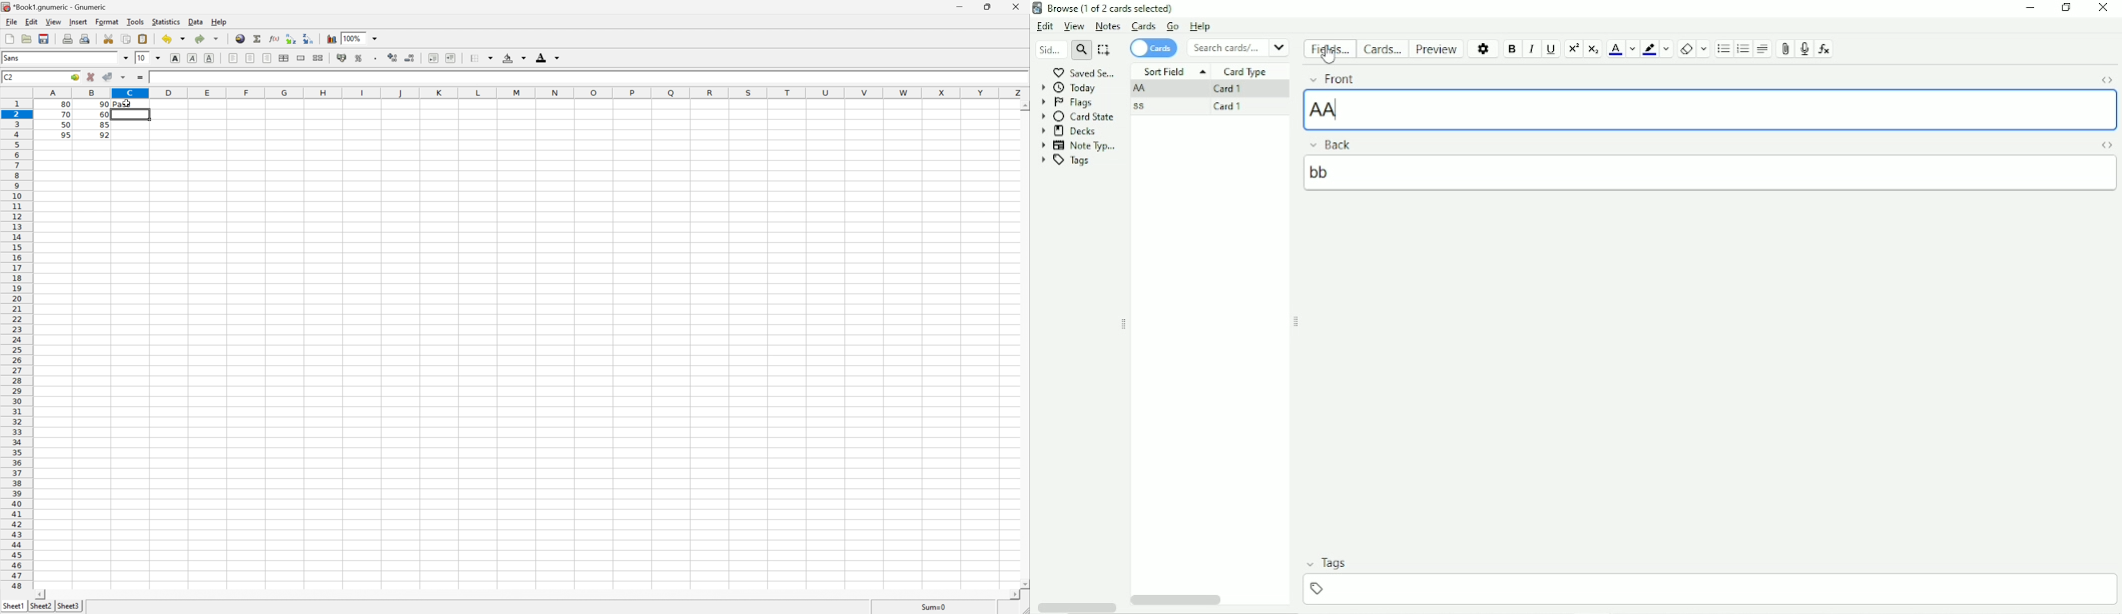 This screenshot has width=2128, height=616. I want to click on Back, so click(1343, 144).